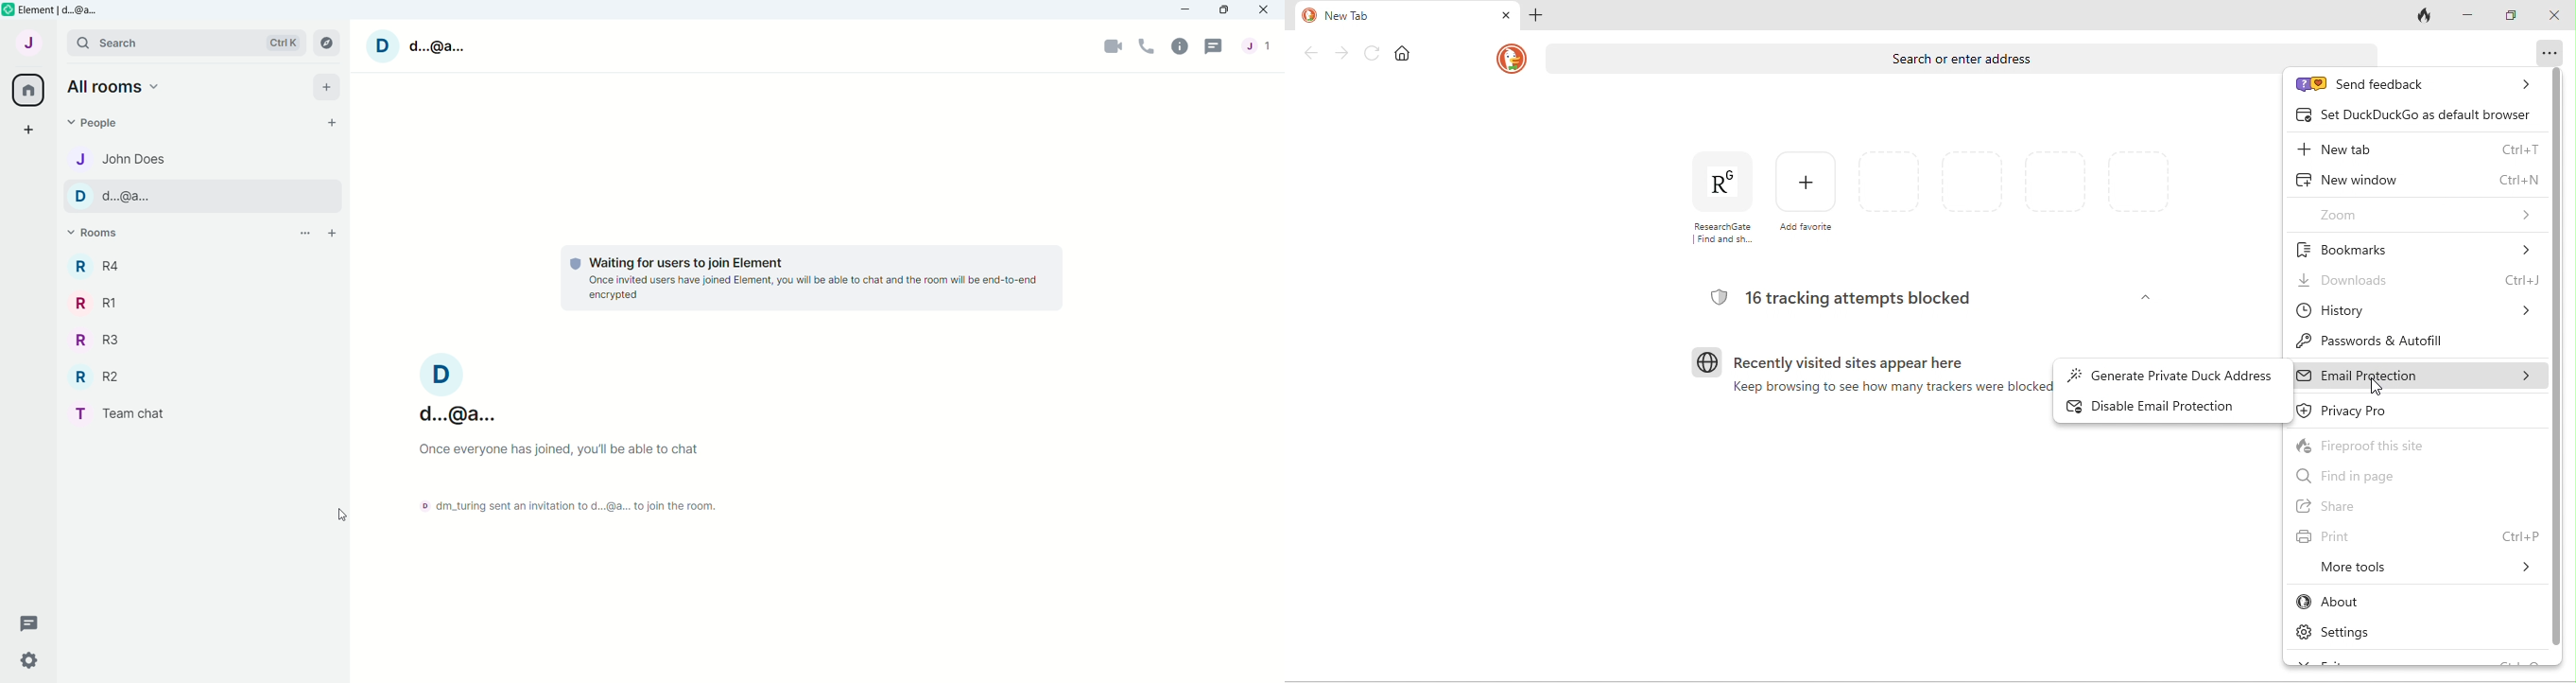 The width and height of the screenshot is (2576, 700). I want to click on track tab, so click(2425, 16).